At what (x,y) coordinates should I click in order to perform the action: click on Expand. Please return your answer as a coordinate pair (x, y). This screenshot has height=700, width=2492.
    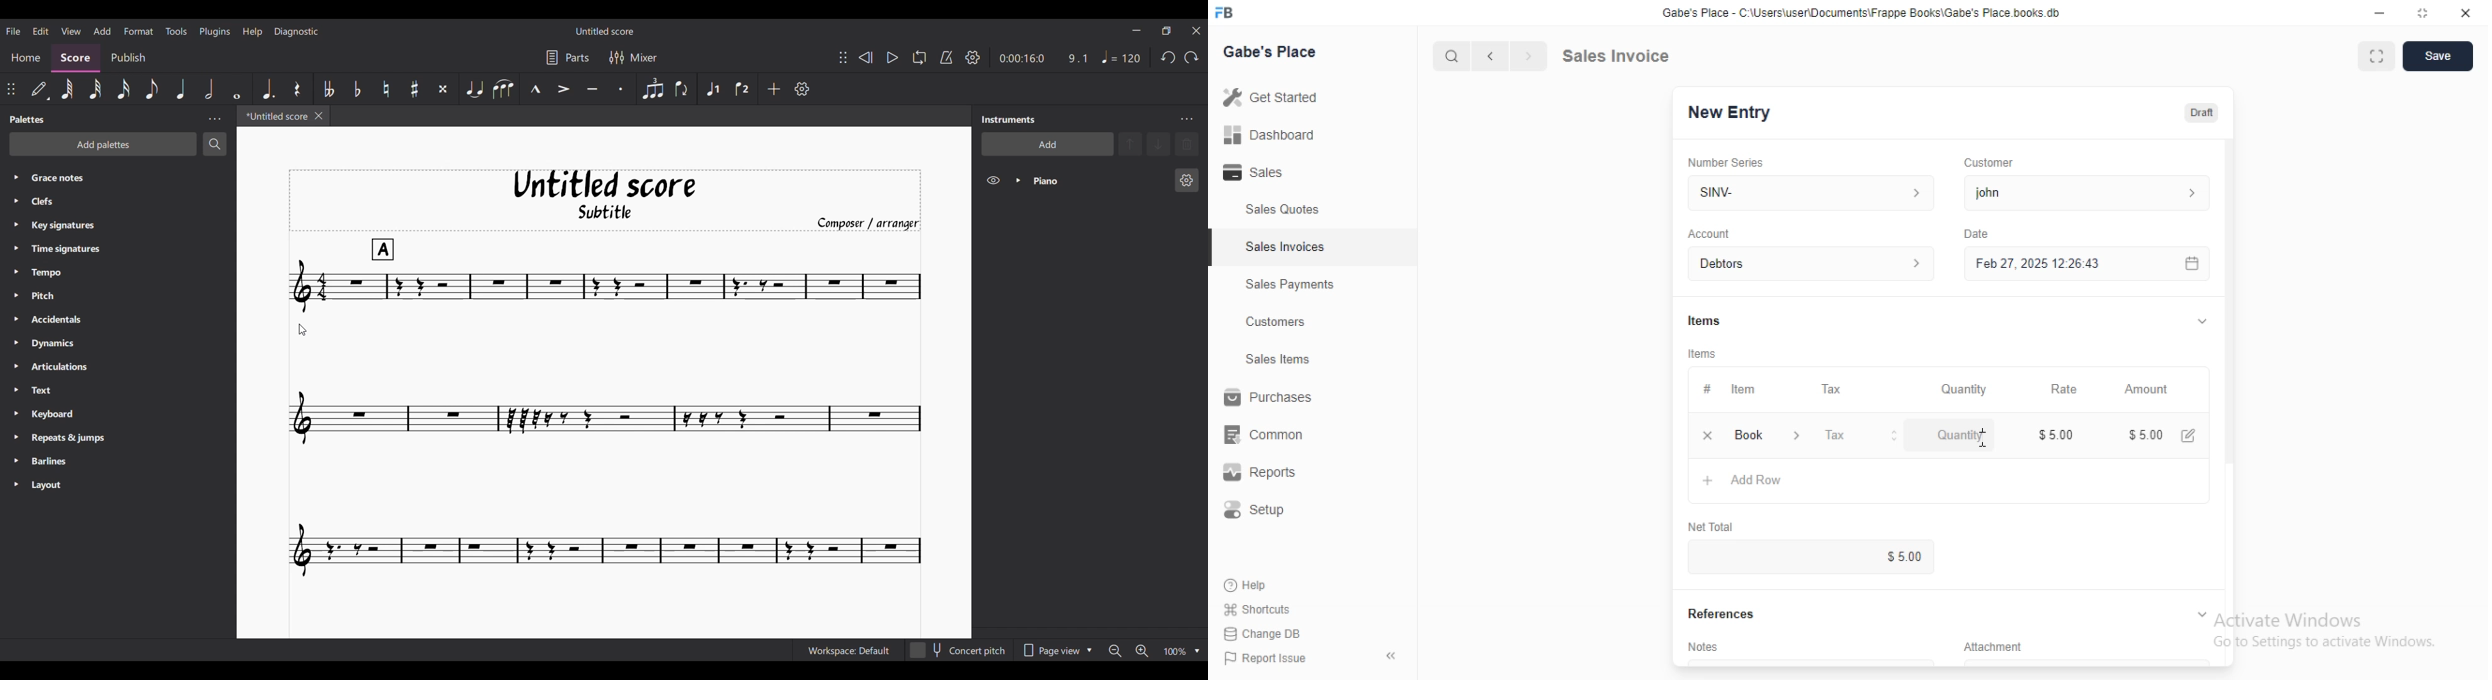
    Looking at the image, I should click on (2423, 14).